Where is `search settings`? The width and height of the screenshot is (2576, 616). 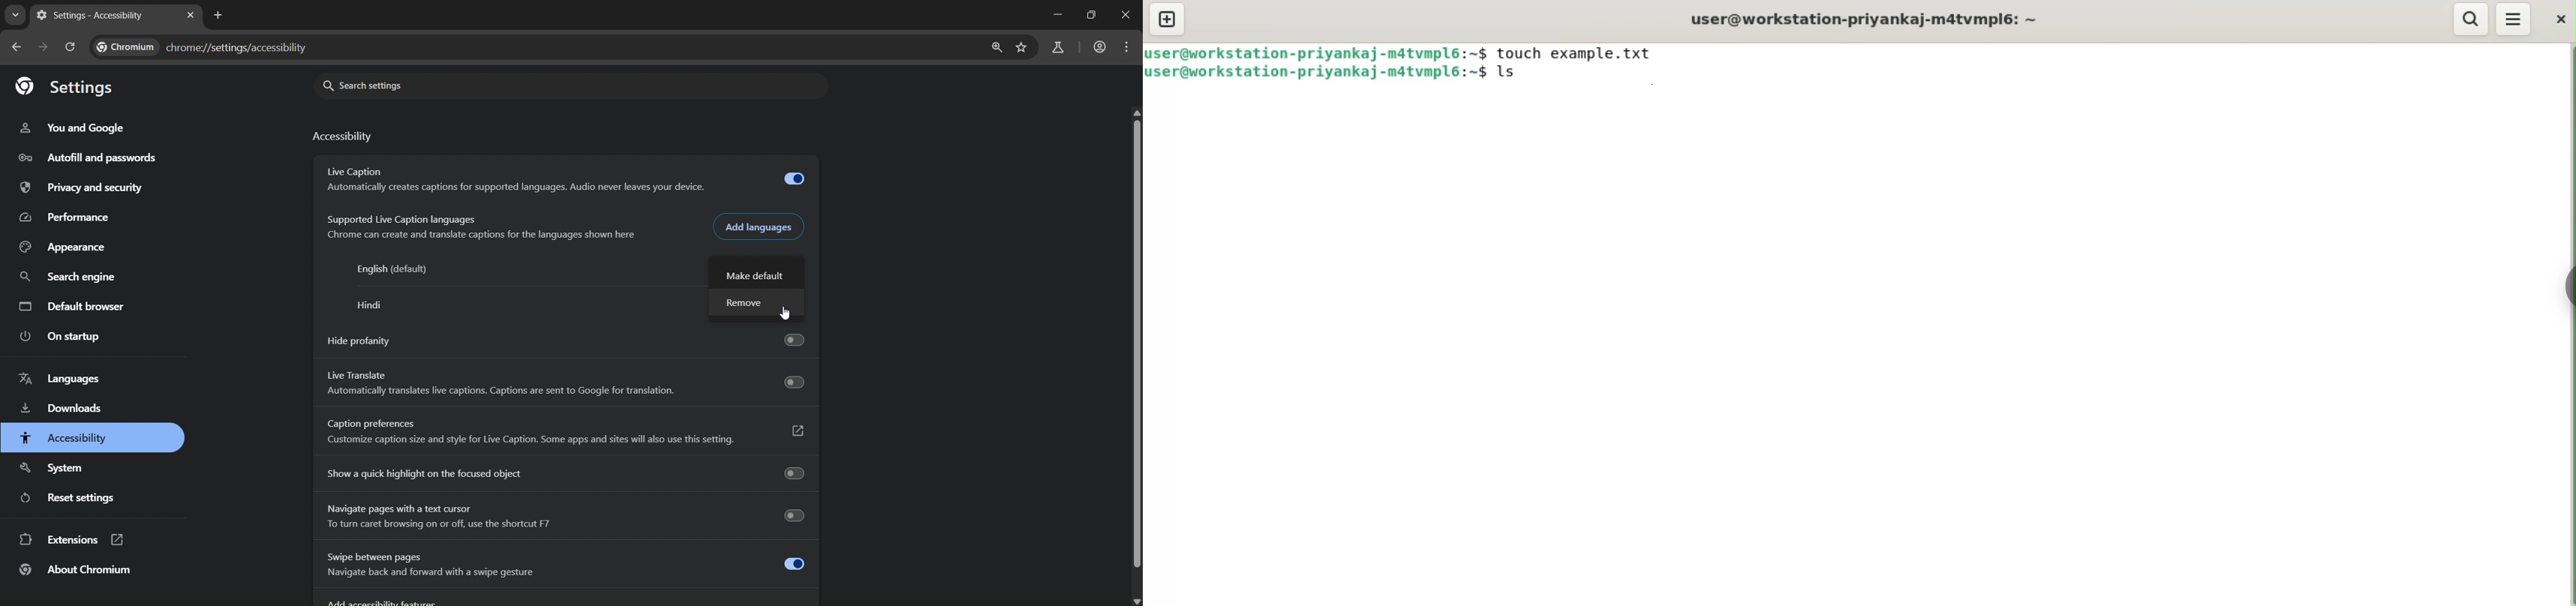 search settings is located at coordinates (420, 87).